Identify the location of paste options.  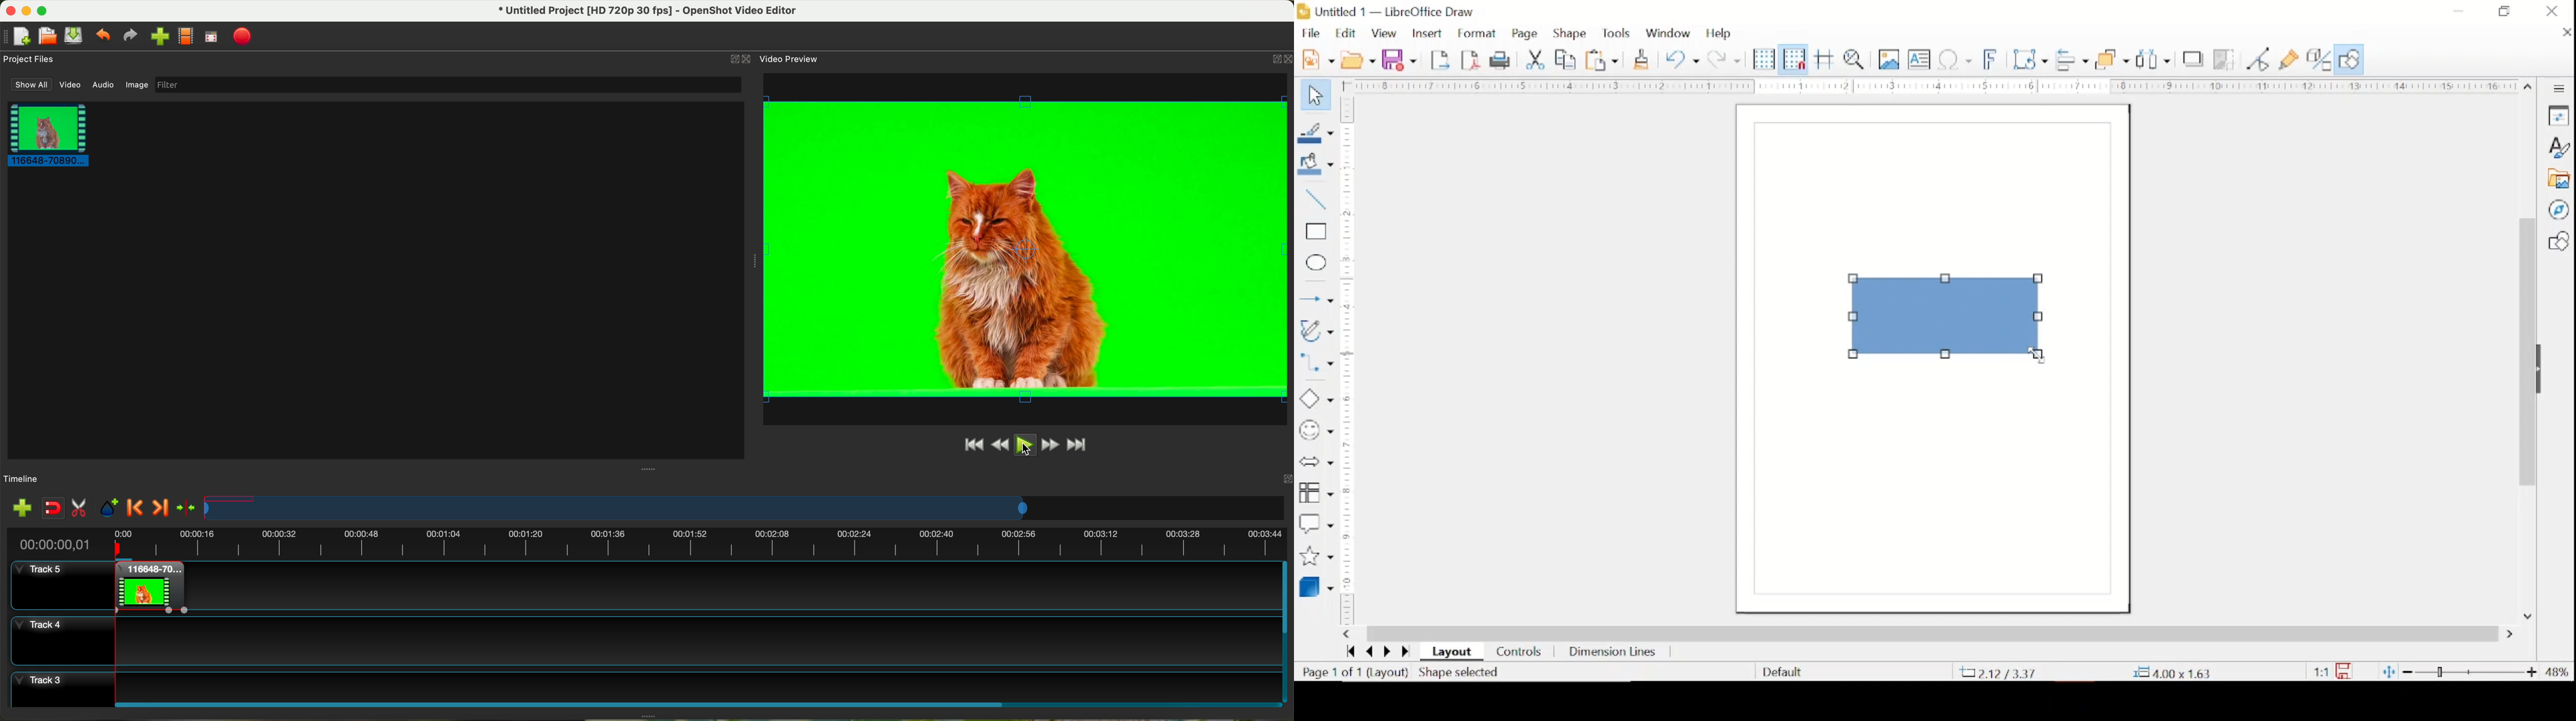
(1602, 61).